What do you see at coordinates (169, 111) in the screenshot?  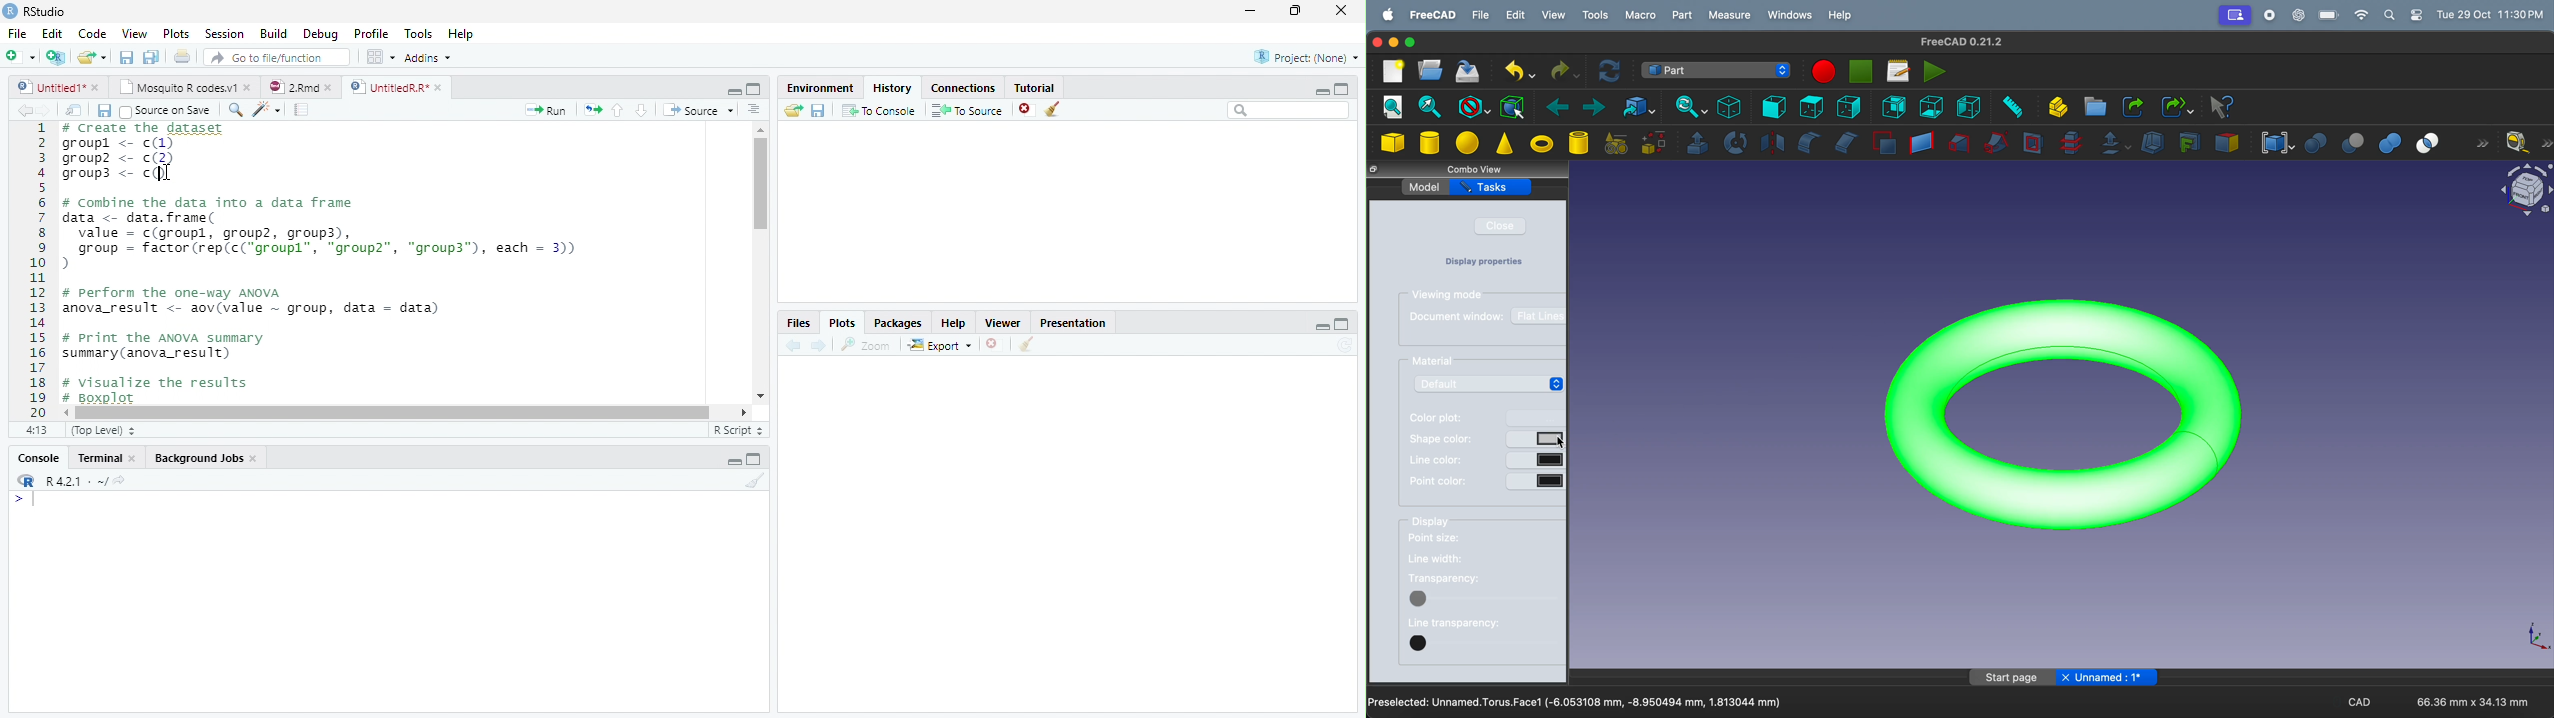 I see `Source on save` at bounding box center [169, 111].